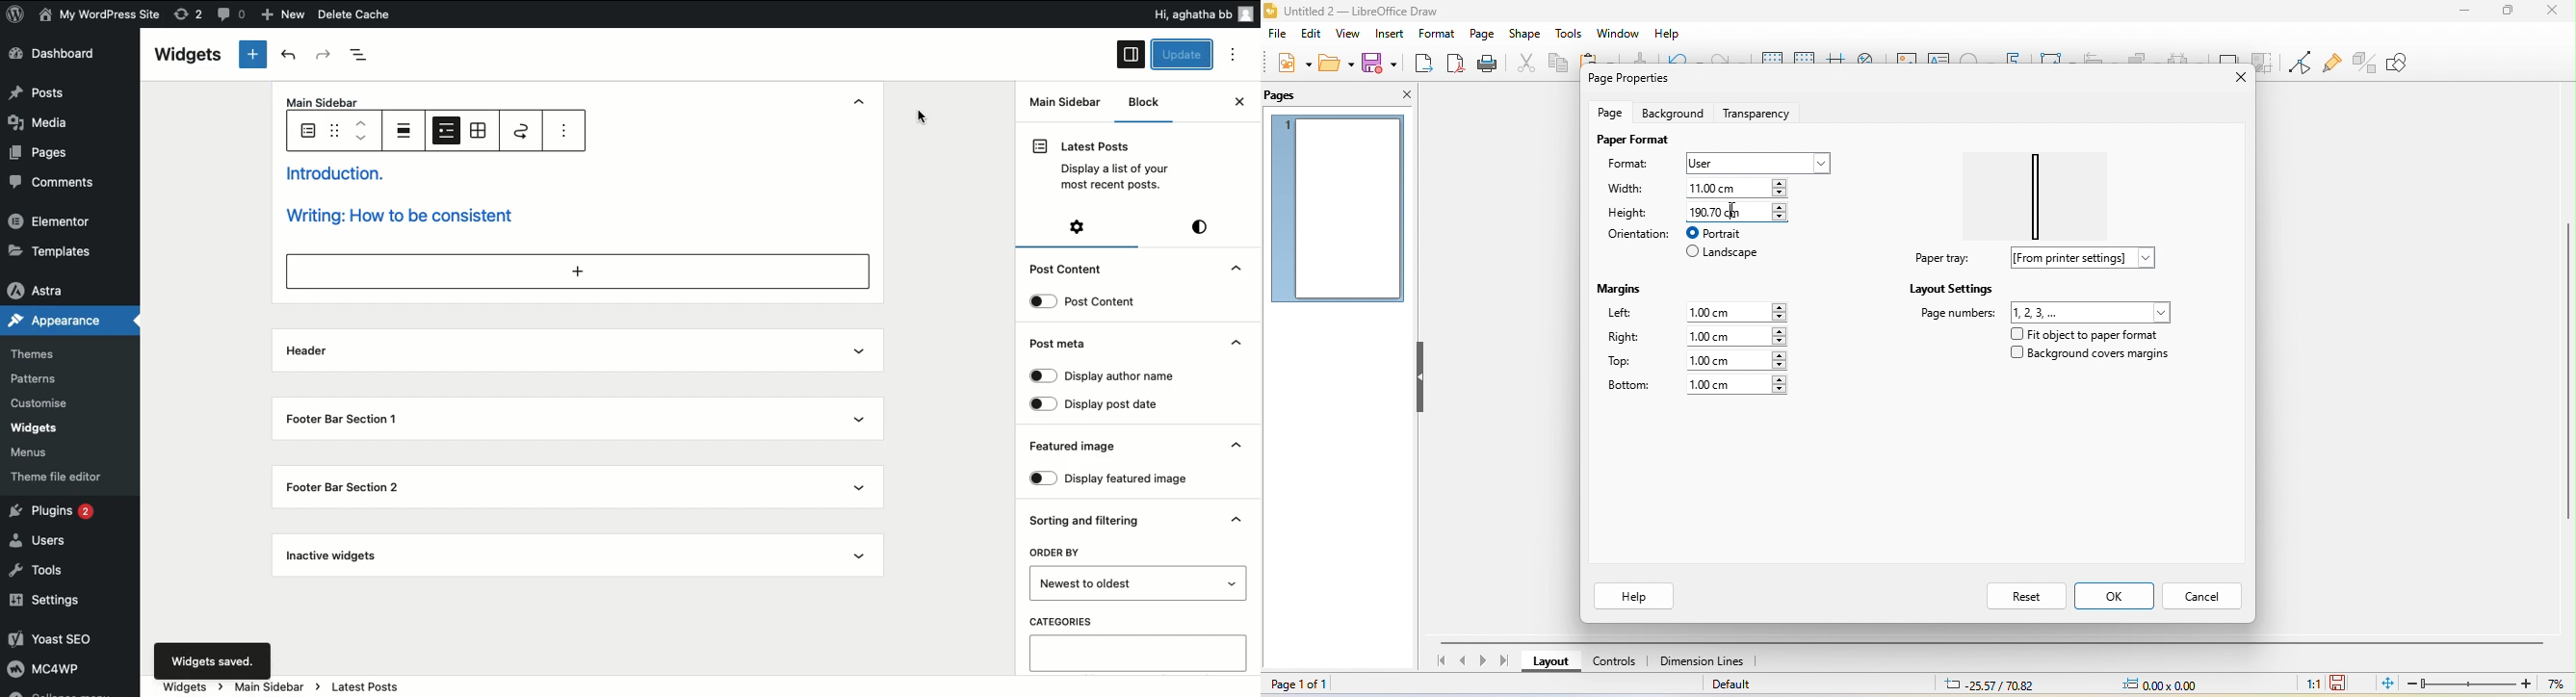 Image resolution: width=2576 pixels, height=700 pixels. Describe the element at coordinates (40, 571) in the screenshot. I see `Tools` at that location.